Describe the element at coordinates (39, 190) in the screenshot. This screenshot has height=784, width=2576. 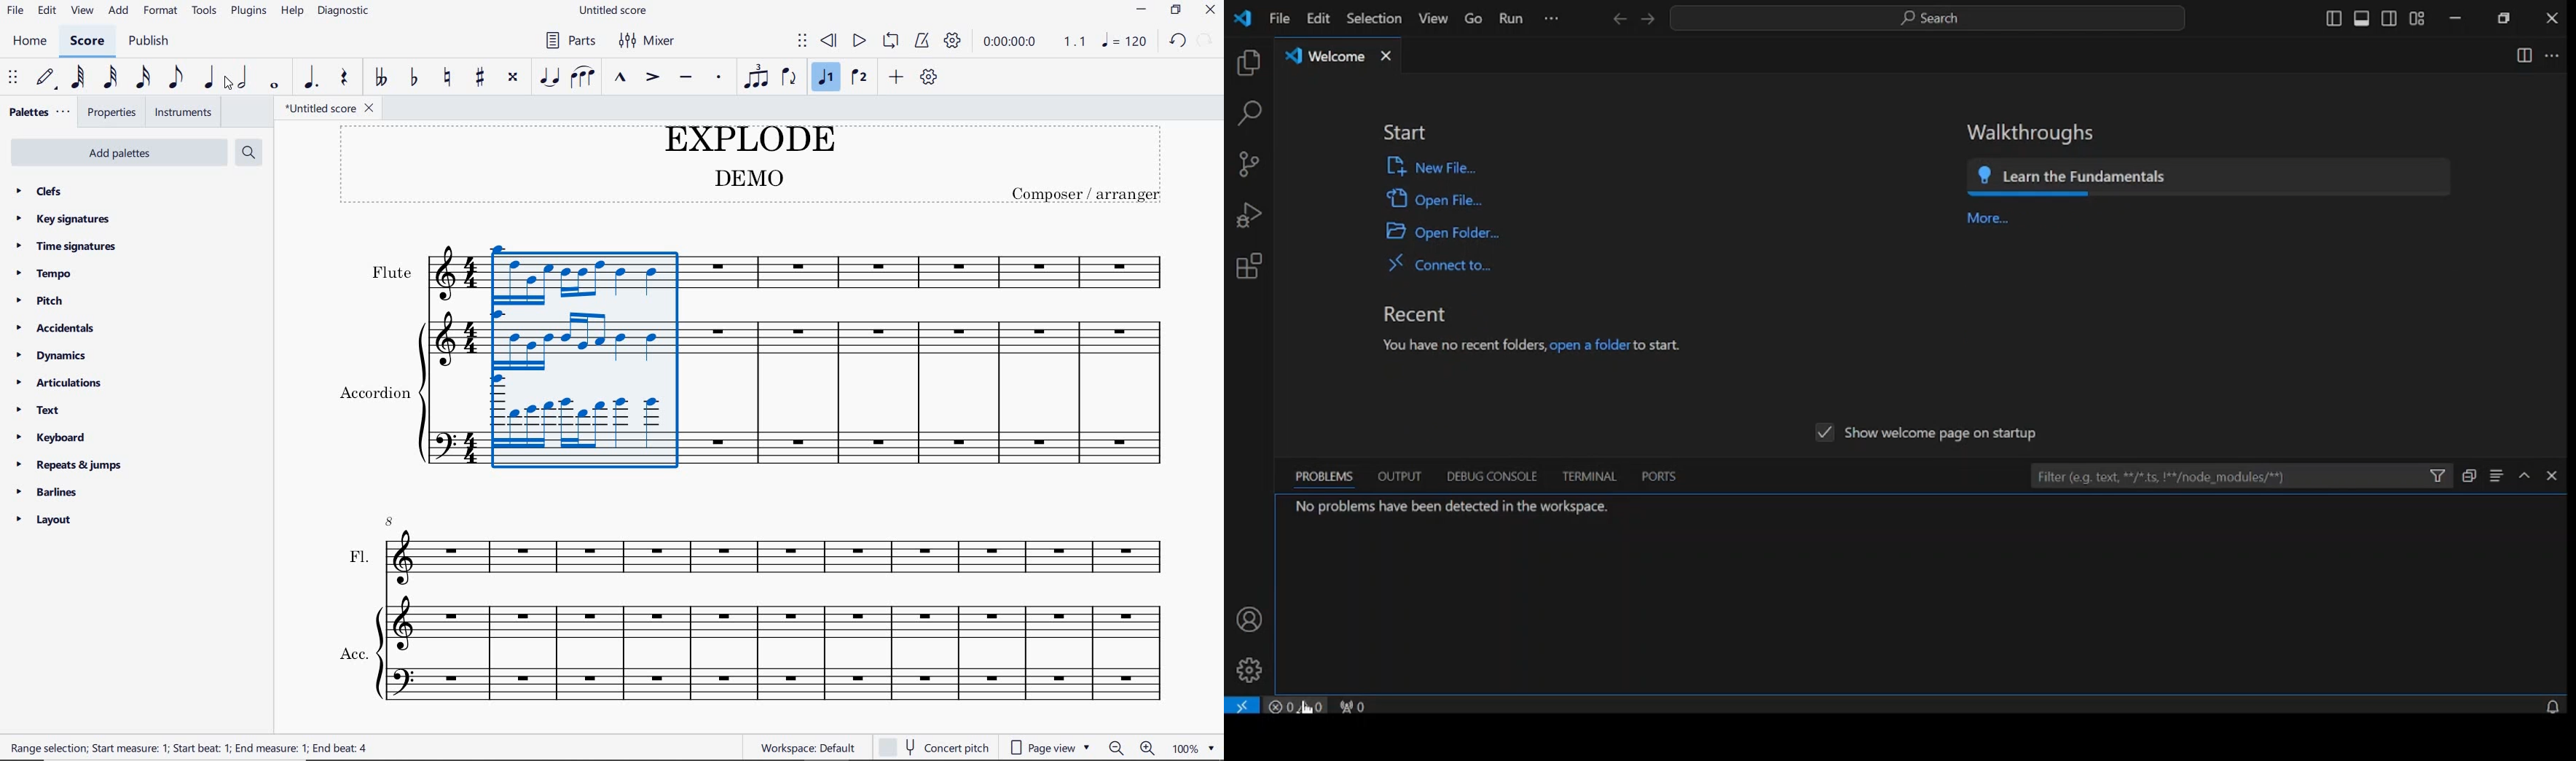
I see `clefs` at that location.